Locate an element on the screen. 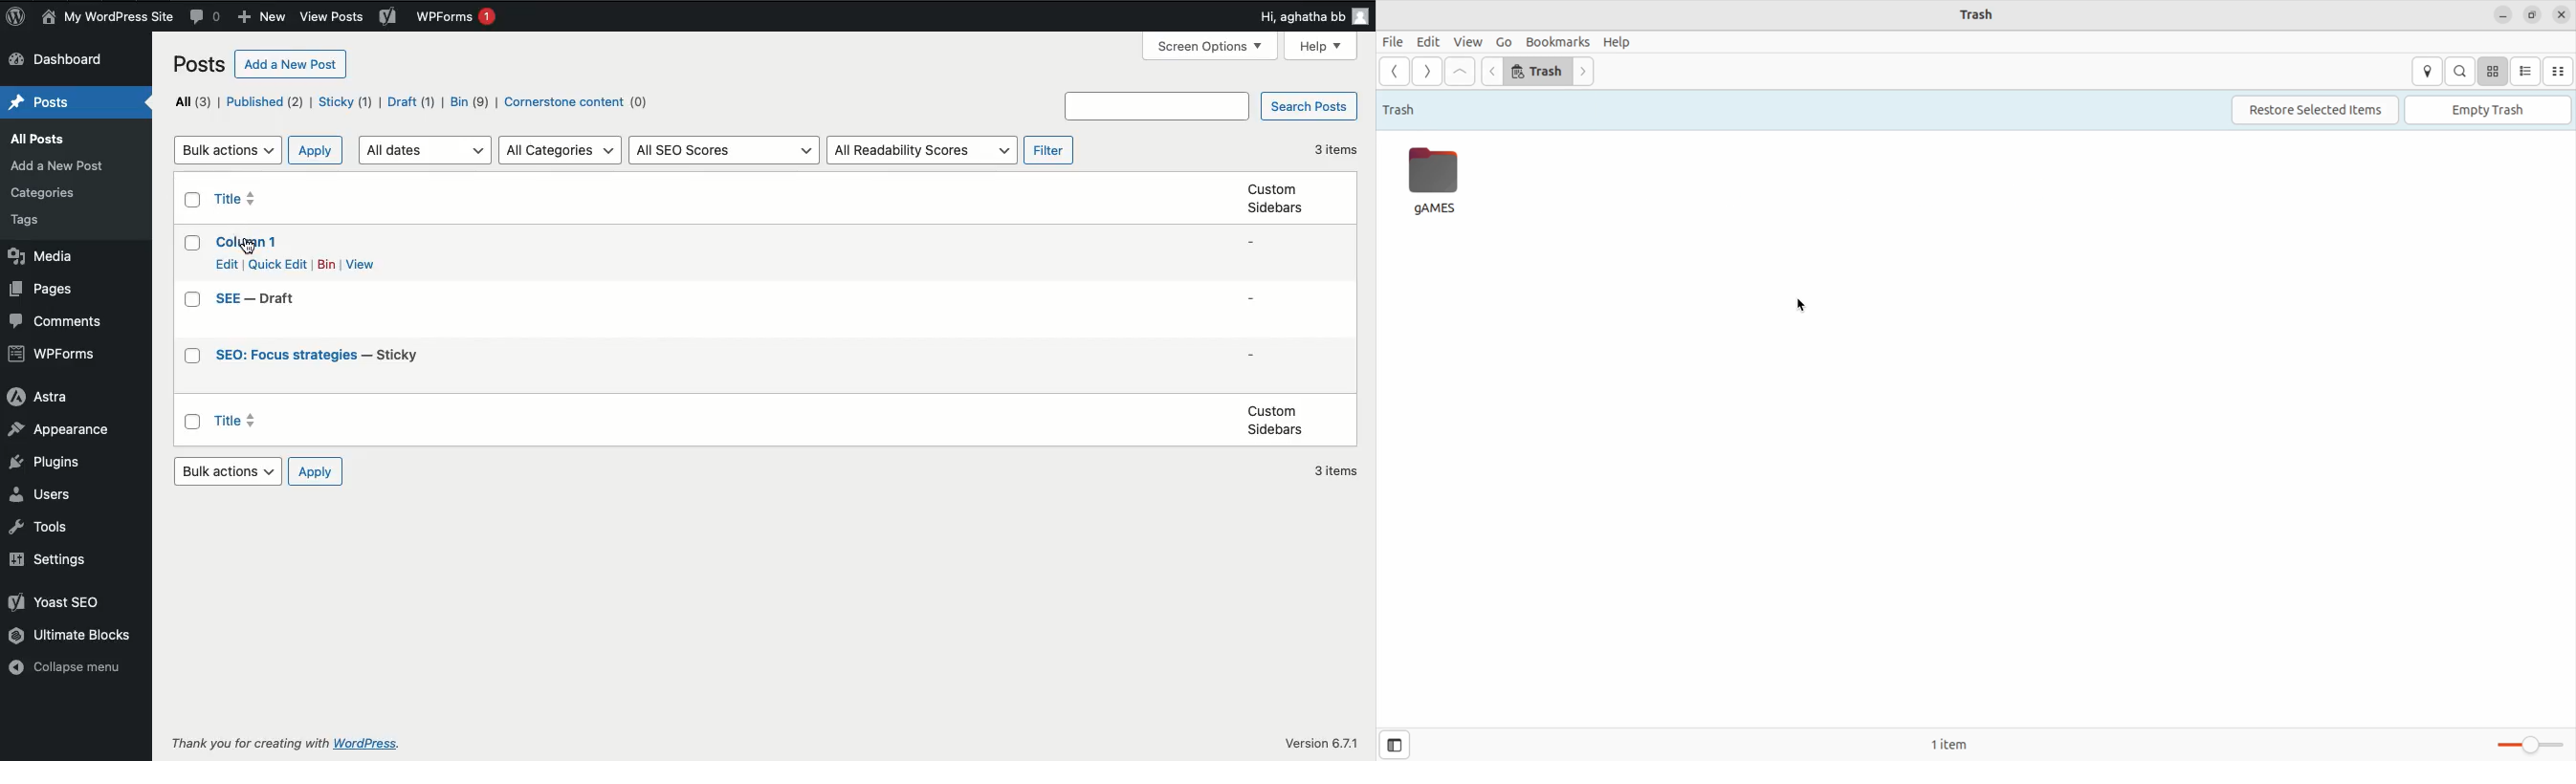  Bulk actions is located at coordinates (230, 471).